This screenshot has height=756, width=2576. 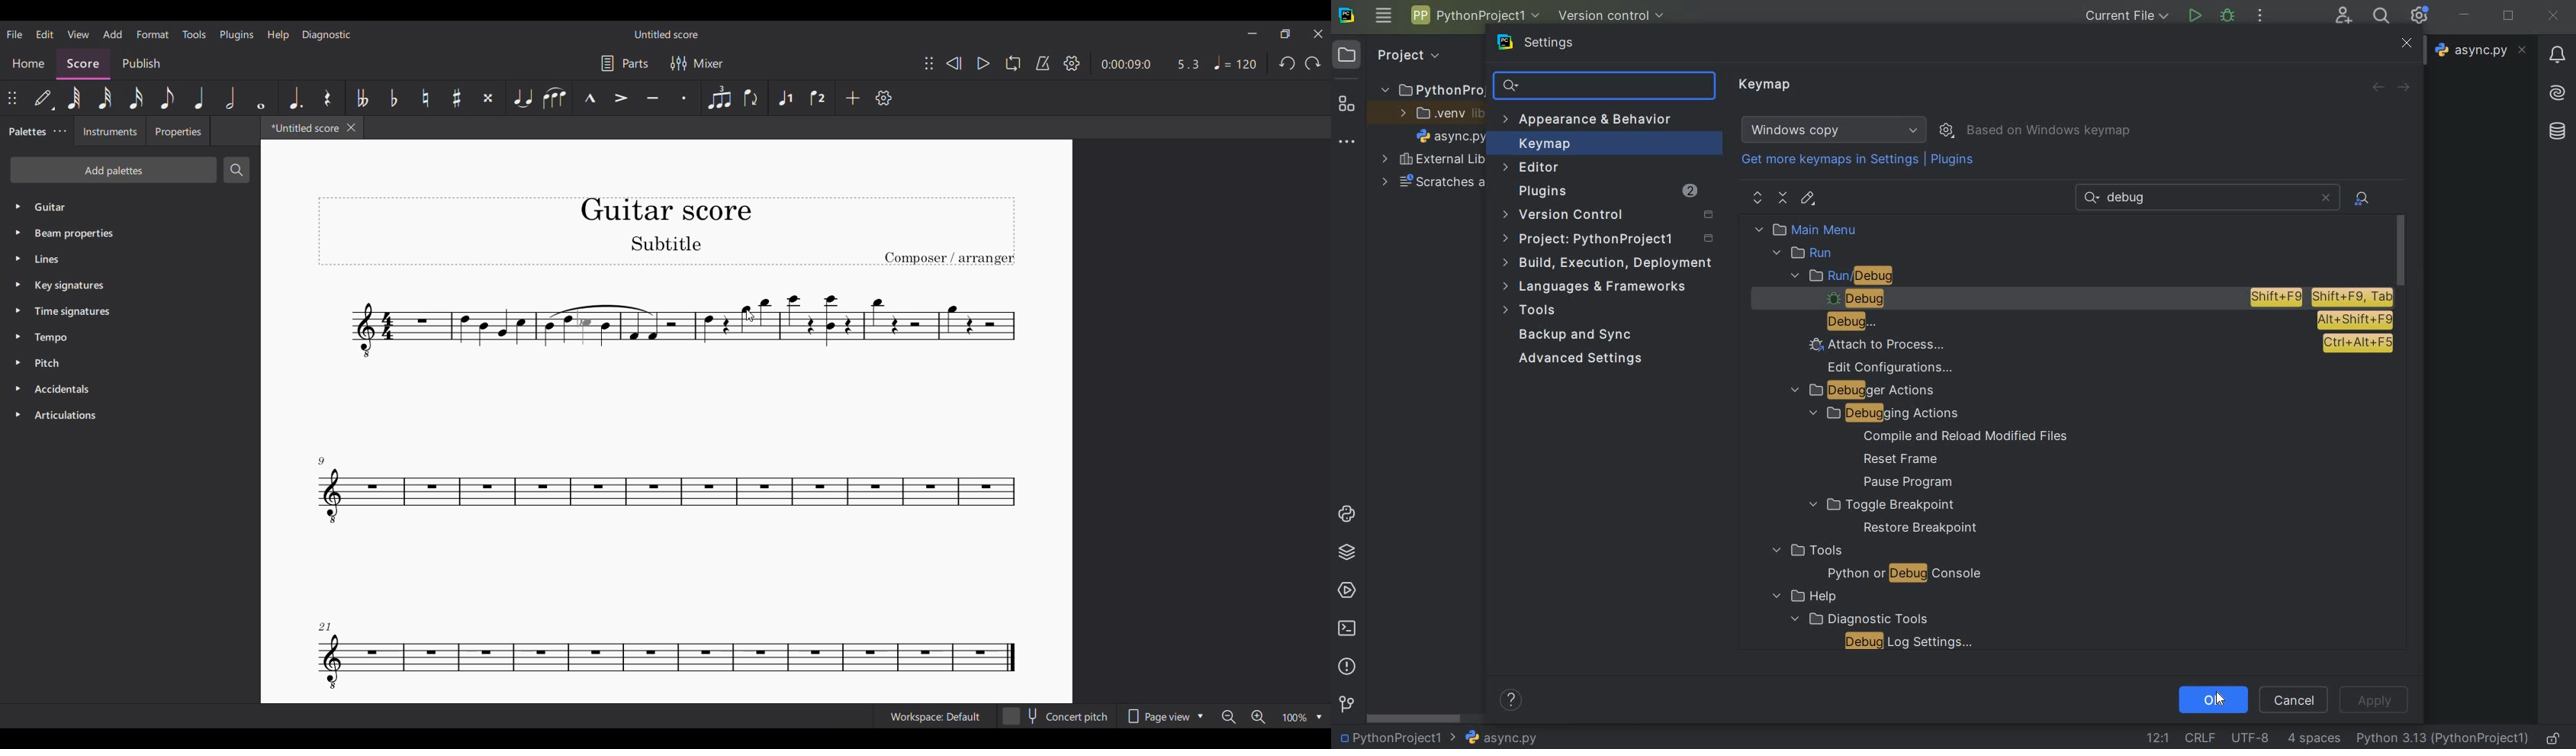 What do you see at coordinates (1235, 62) in the screenshot?
I see `Tempo` at bounding box center [1235, 62].